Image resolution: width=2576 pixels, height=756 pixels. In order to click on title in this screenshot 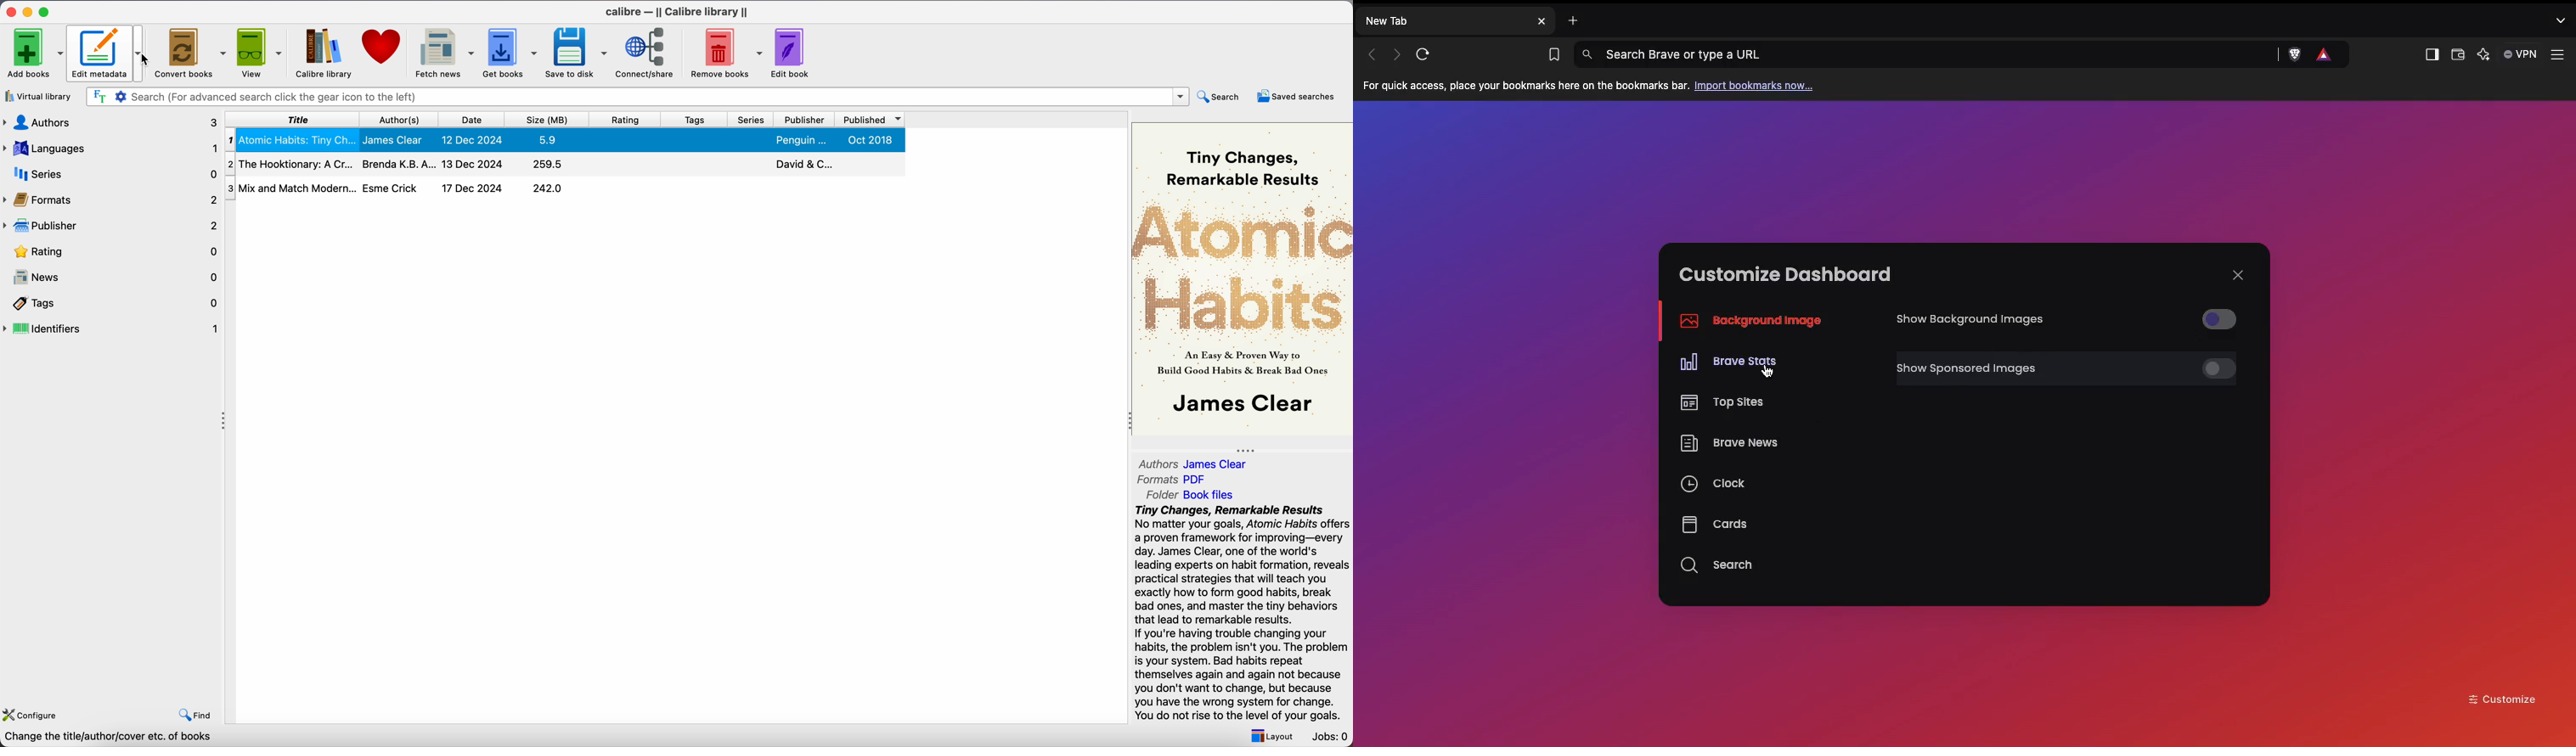, I will do `click(298, 119)`.